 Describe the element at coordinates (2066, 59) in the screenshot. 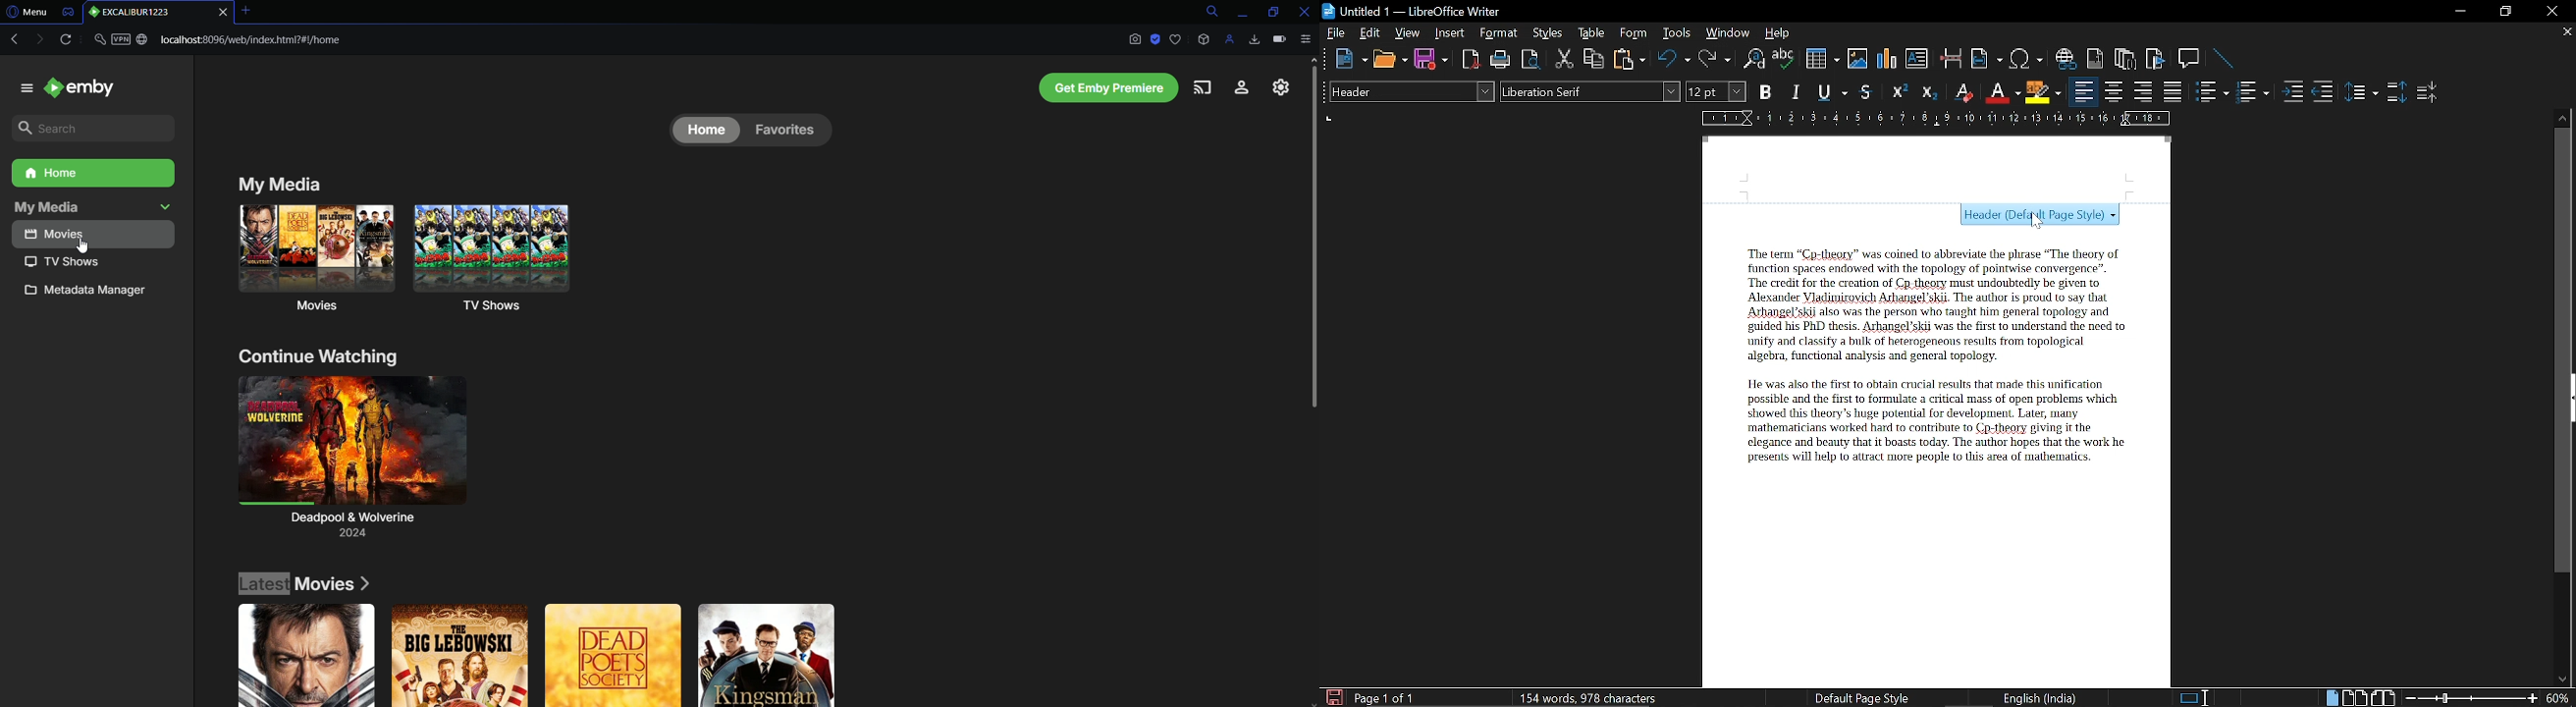

I see `Insert hyperlink` at that location.